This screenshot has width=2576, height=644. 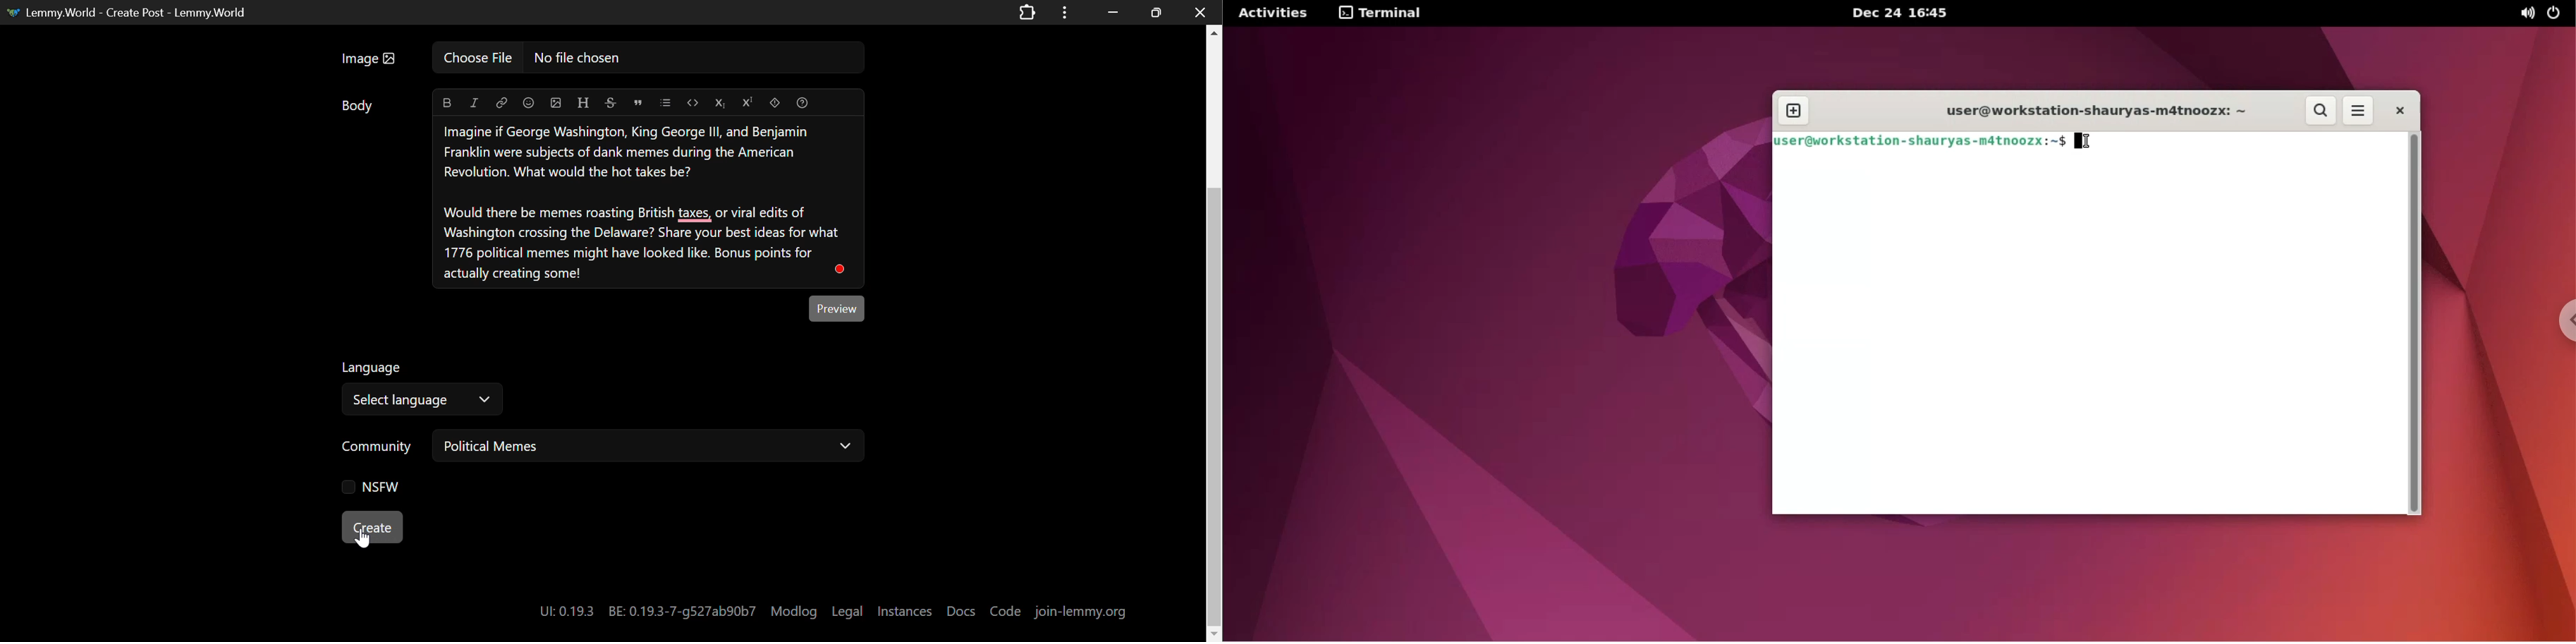 I want to click on Bold, so click(x=446, y=102).